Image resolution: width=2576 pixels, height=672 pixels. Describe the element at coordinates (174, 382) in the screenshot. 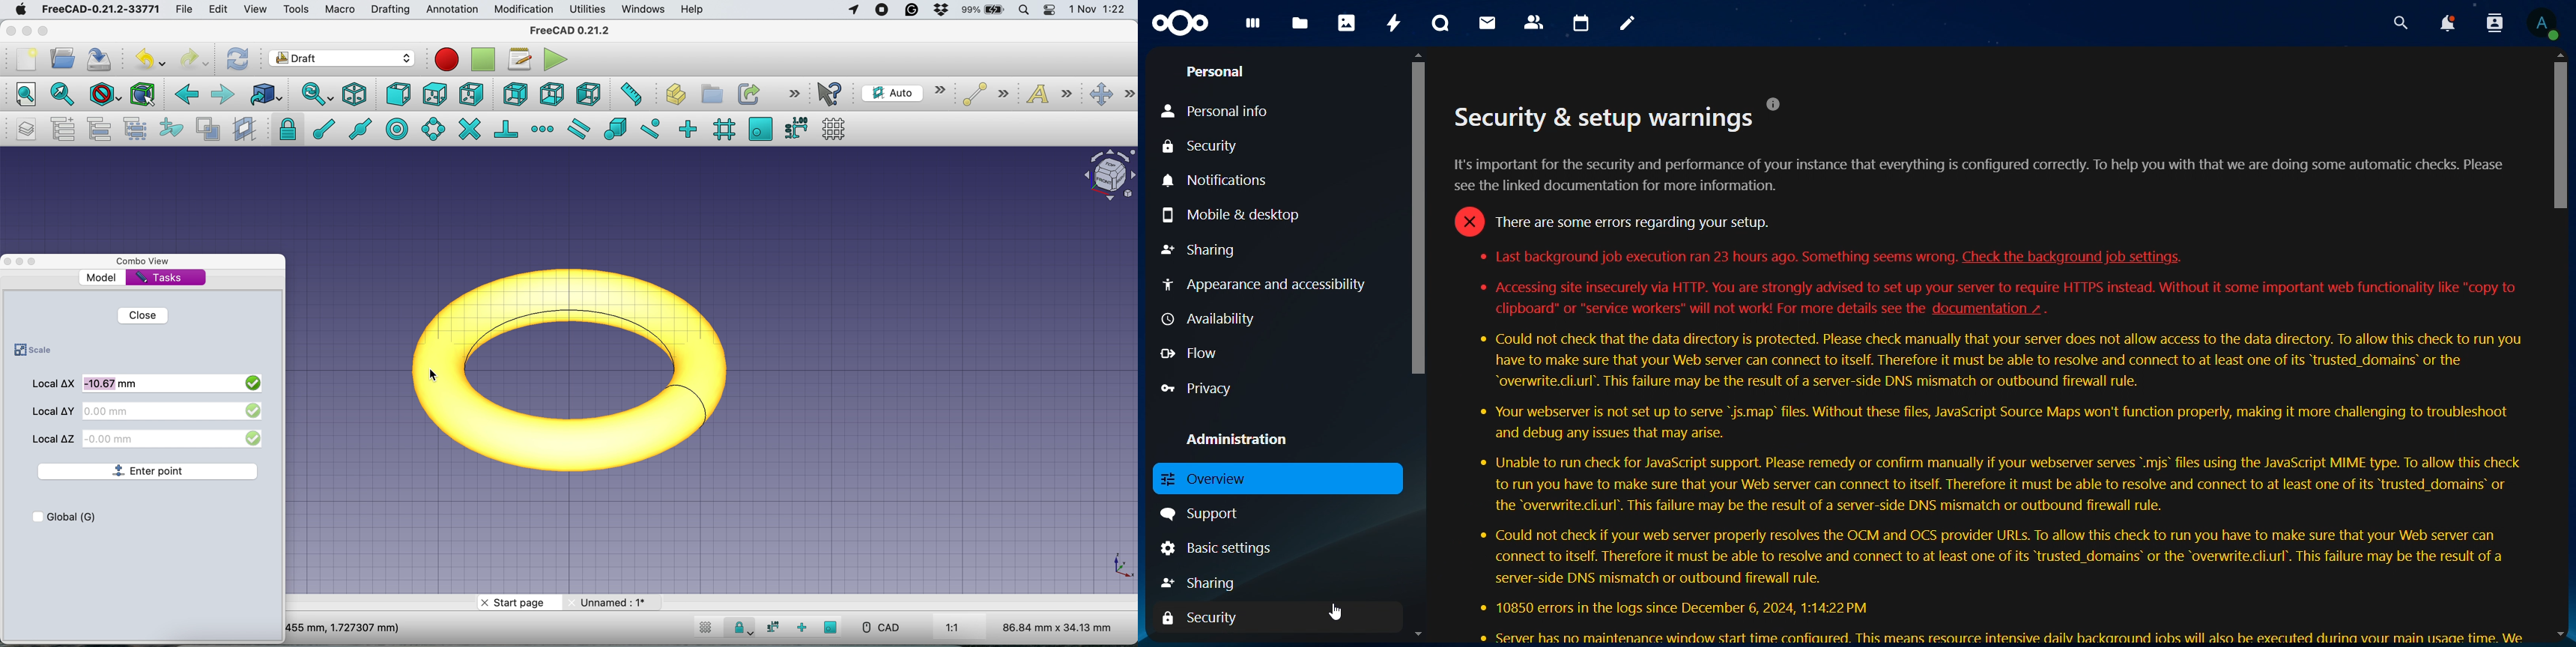

I see `X coordinate of next point` at that location.